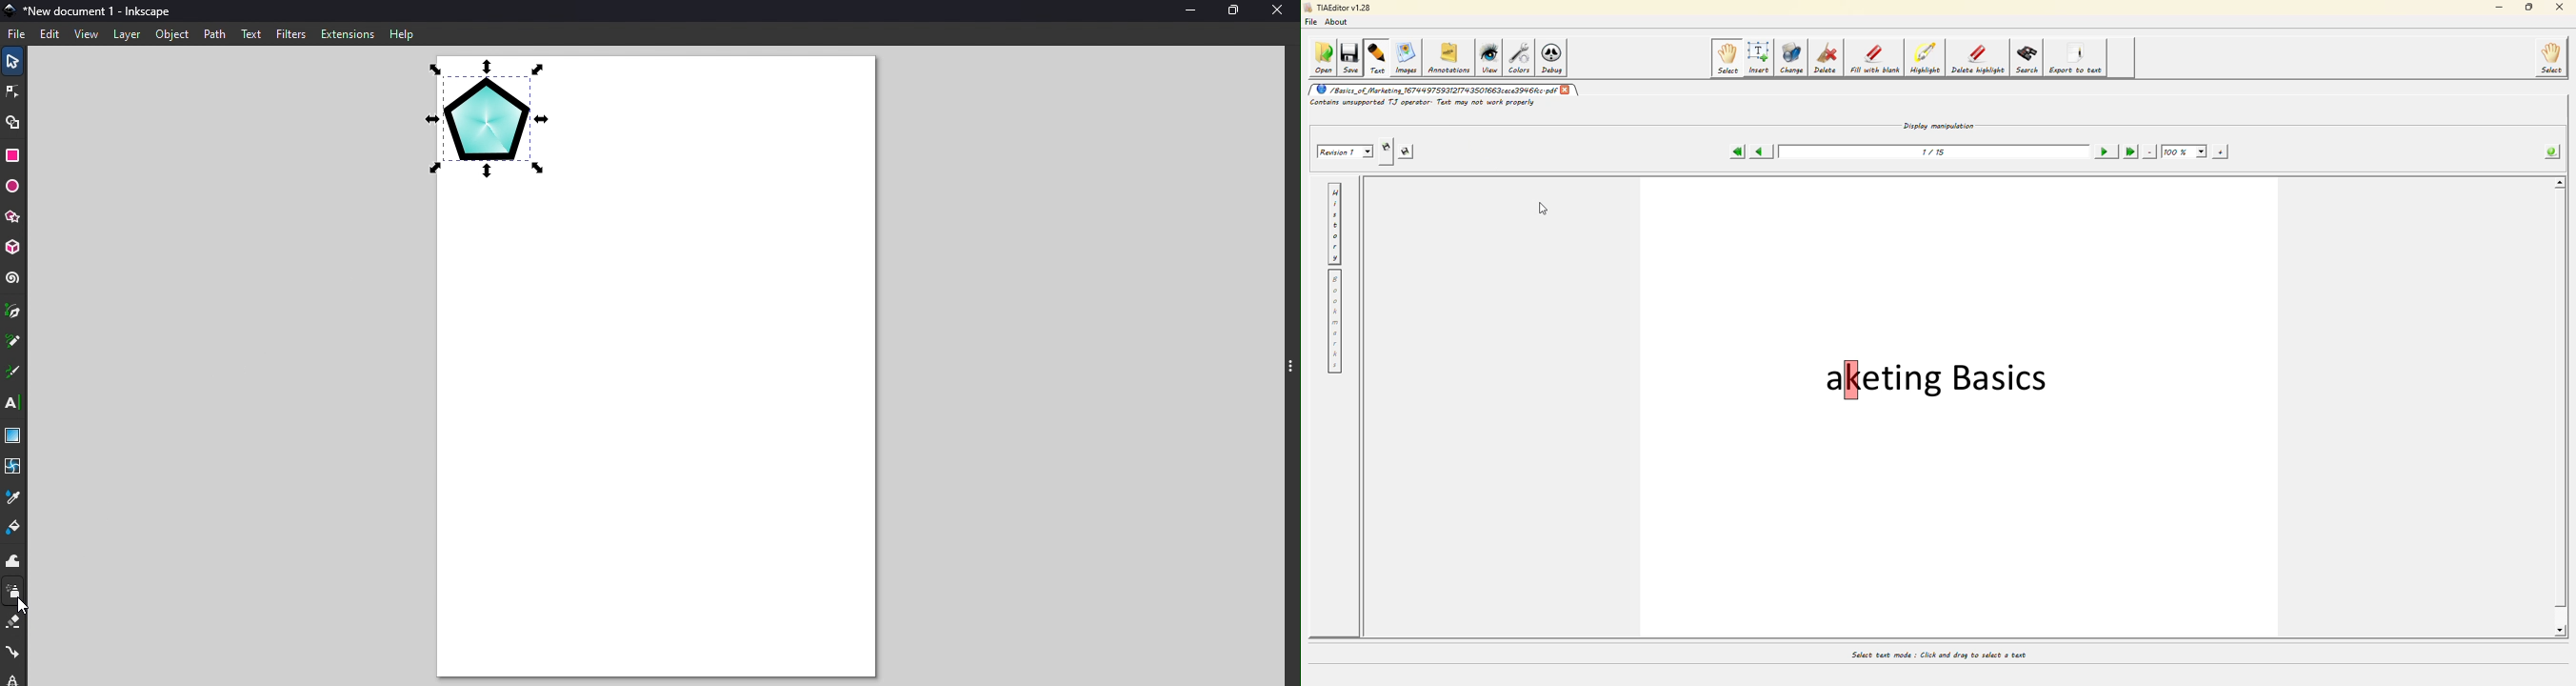 This screenshot has width=2576, height=700. I want to click on Pen tool, so click(12, 313).